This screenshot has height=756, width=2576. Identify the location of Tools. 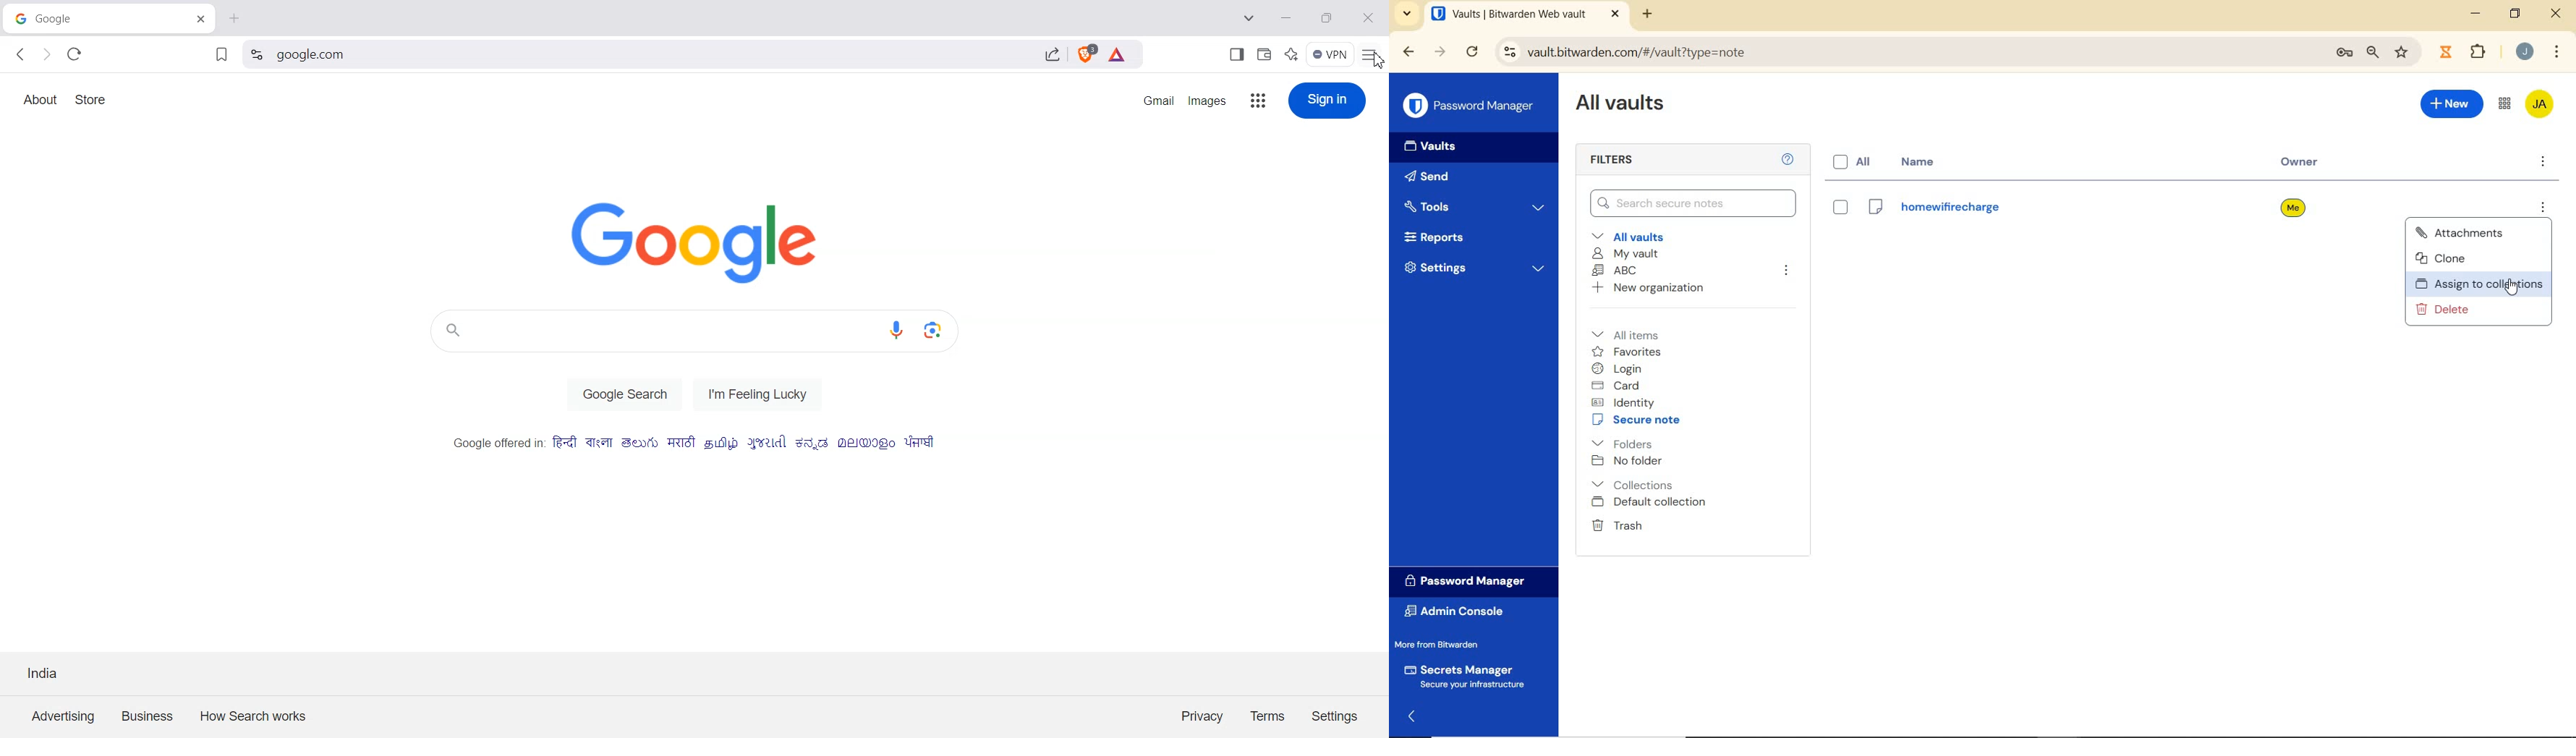
(1476, 206).